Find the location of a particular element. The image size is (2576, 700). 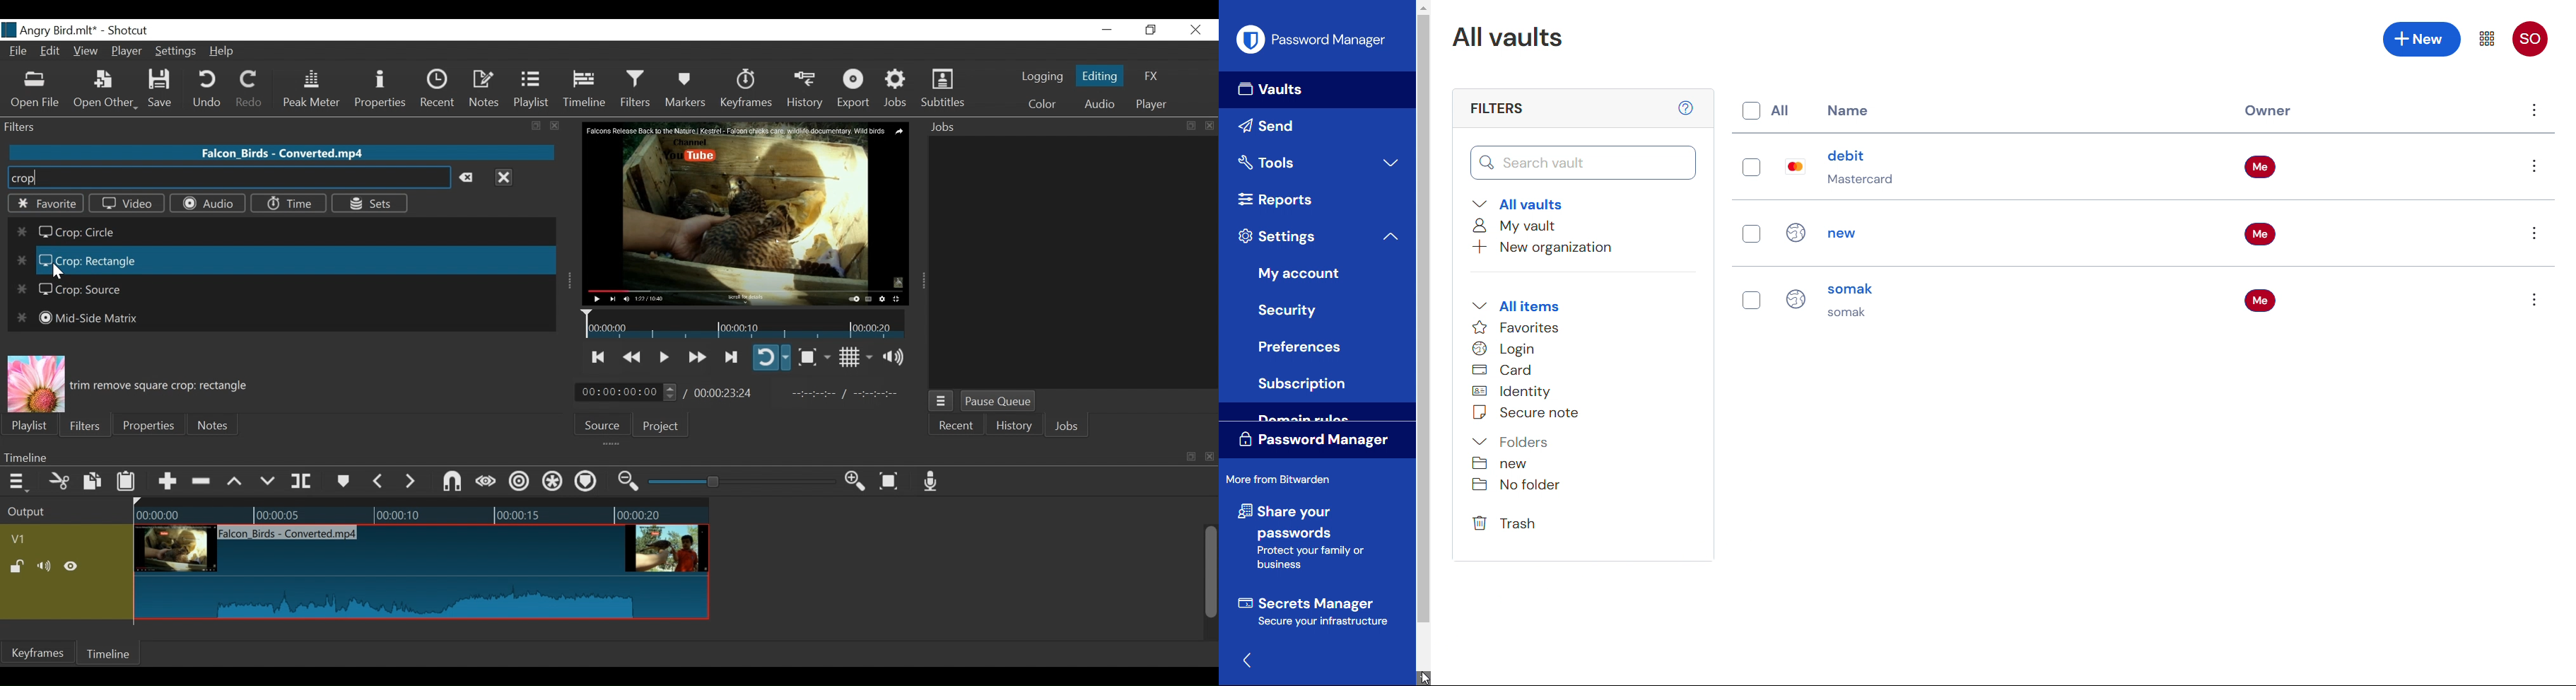

Options for entry "debit" is located at coordinates (2534, 166).